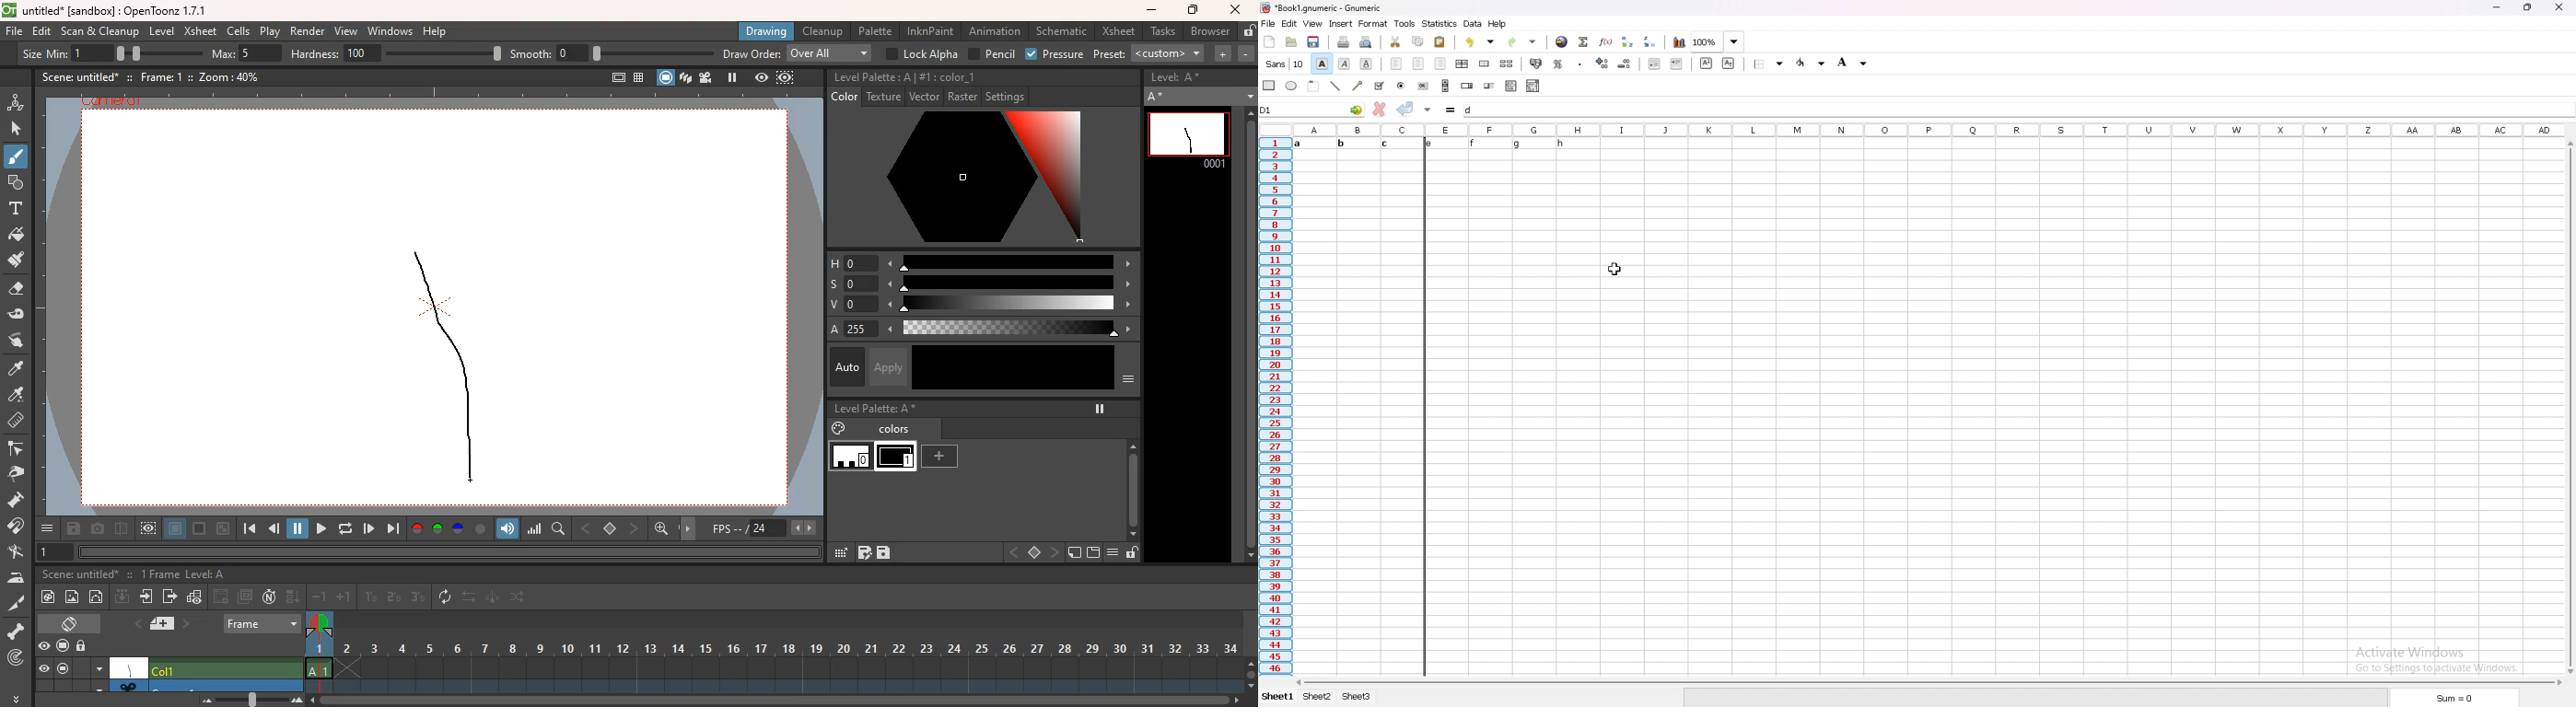  What do you see at coordinates (1534, 86) in the screenshot?
I see `combo box` at bounding box center [1534, 86].